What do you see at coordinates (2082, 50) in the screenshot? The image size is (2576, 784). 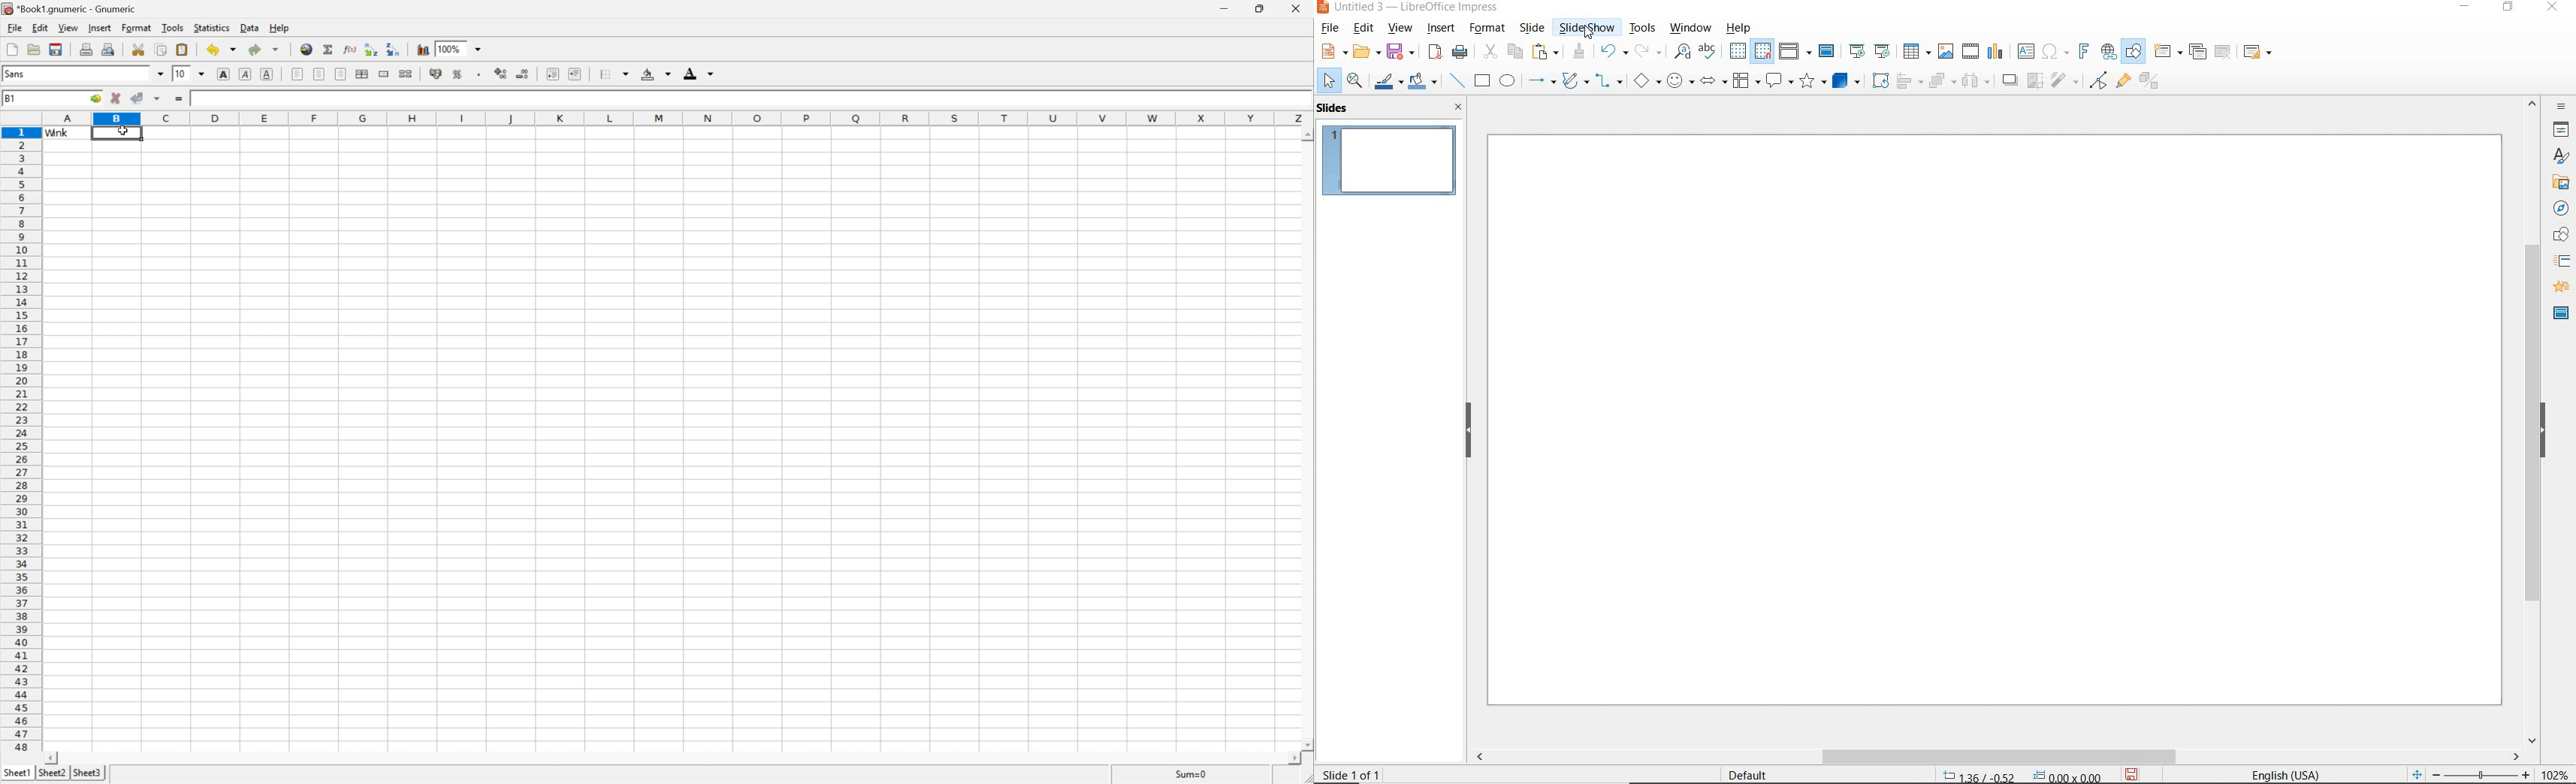 I see `INSERT FRONTWORK TEXT` at bounding box center [2082, 50].